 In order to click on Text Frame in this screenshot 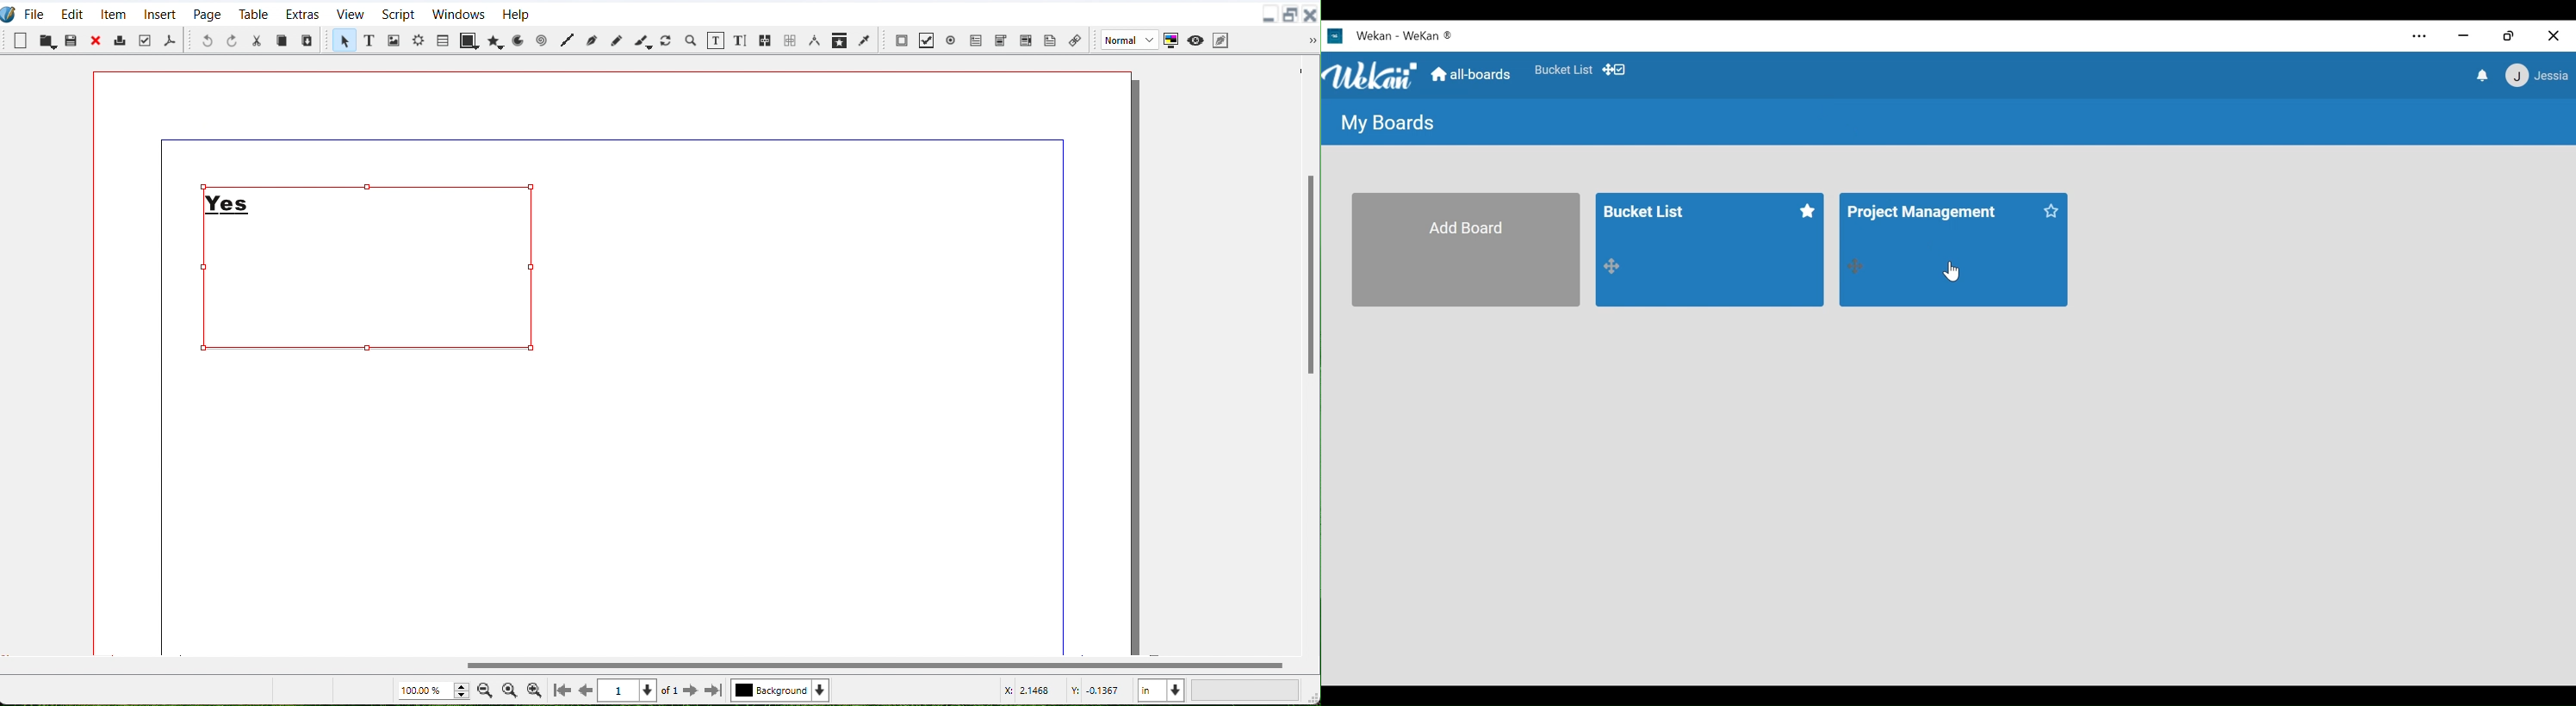, I will do `click(530, 268)`.